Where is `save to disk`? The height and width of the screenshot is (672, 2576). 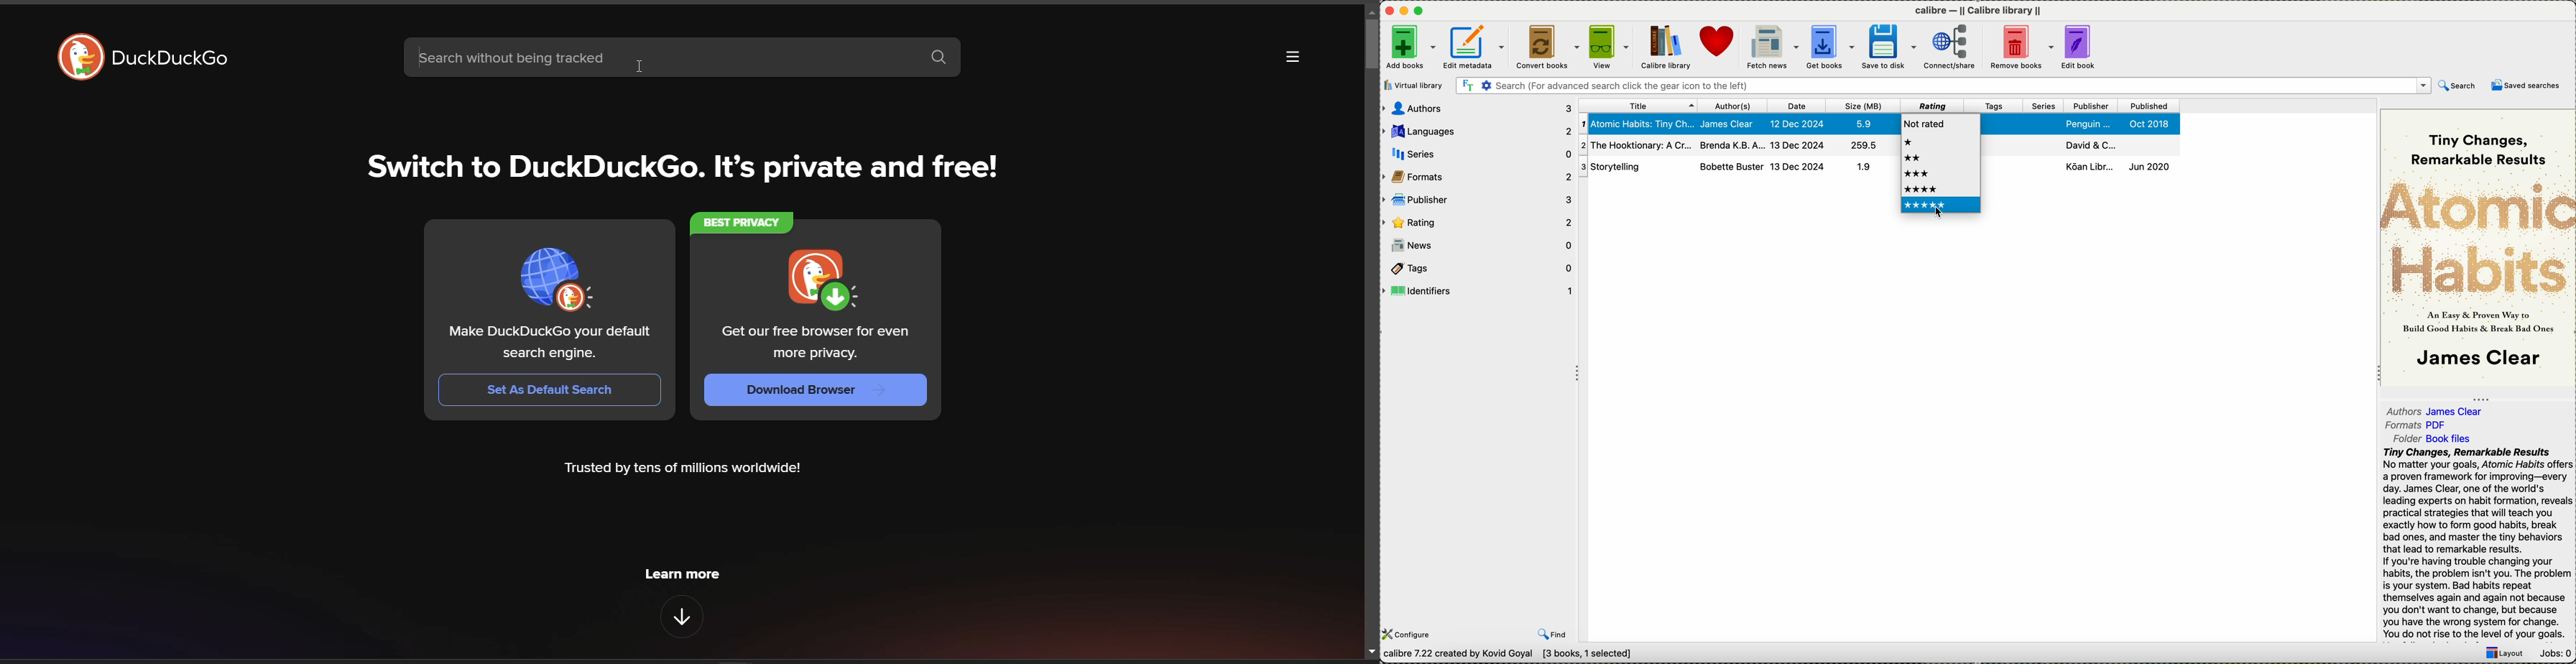
save to disk is located at coordinates (1891, 46).